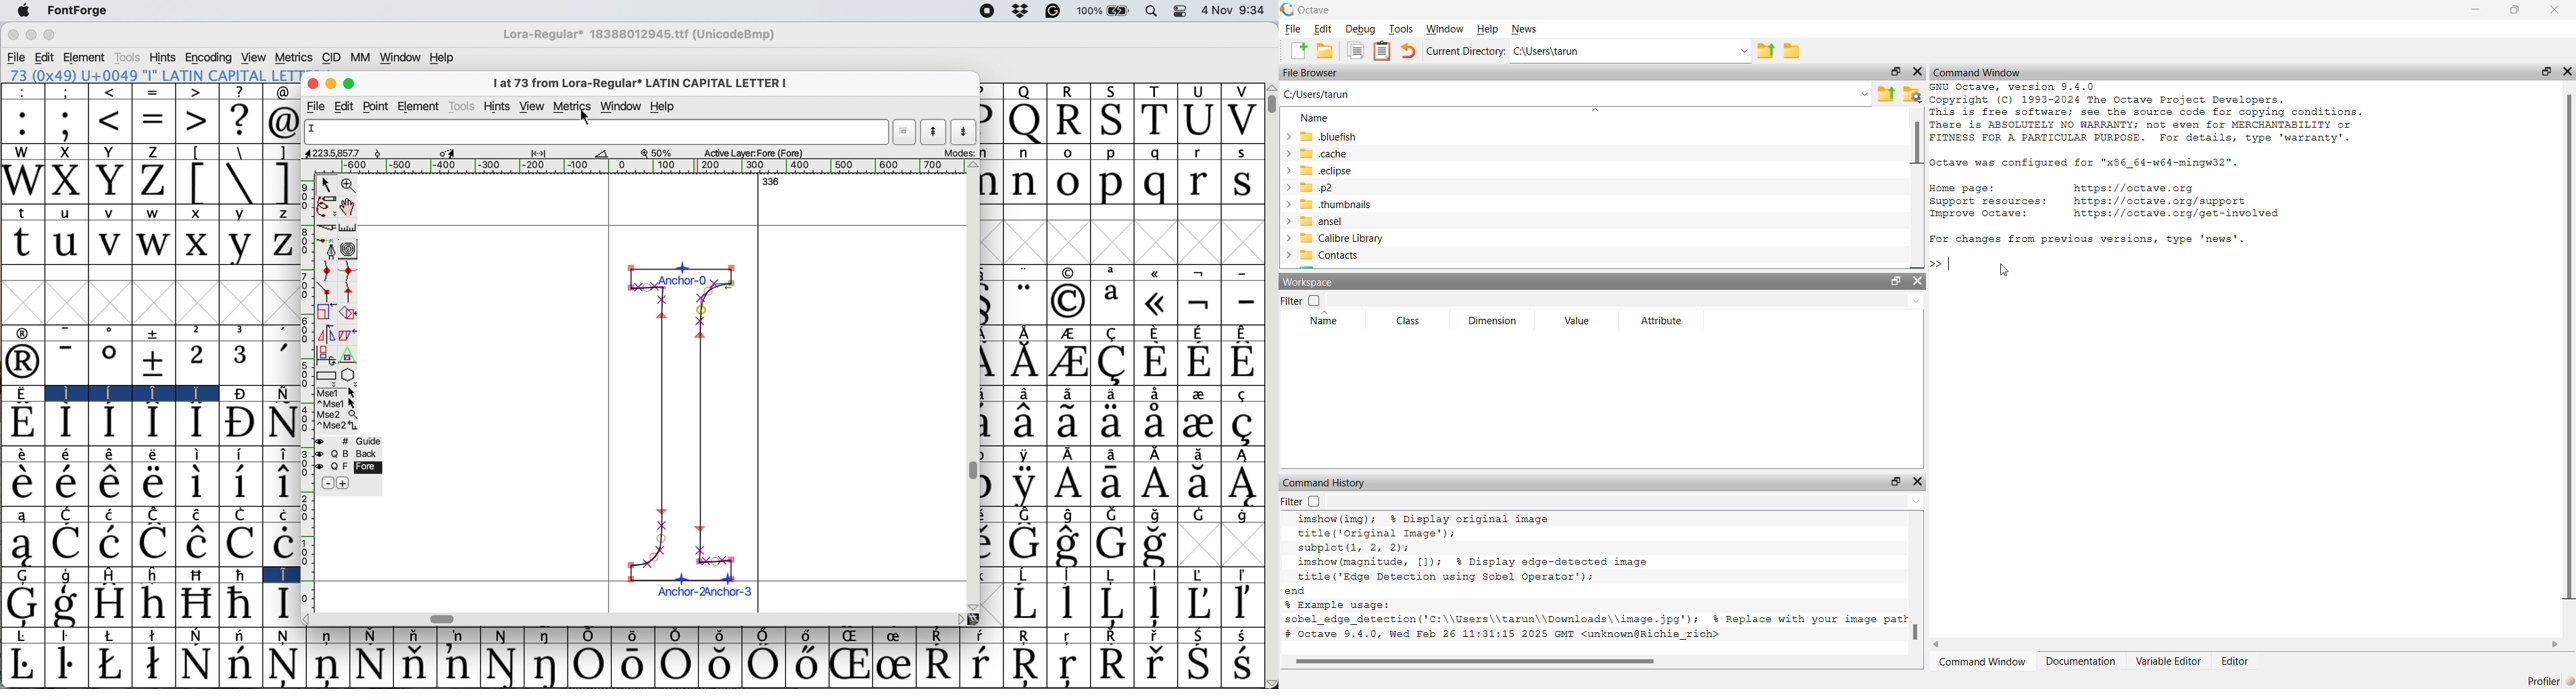 The height and width of the screenshot is (700, 2576). Describe the element at coordinates (194, 664) in the screenshot. I see `Symbol` at that location.